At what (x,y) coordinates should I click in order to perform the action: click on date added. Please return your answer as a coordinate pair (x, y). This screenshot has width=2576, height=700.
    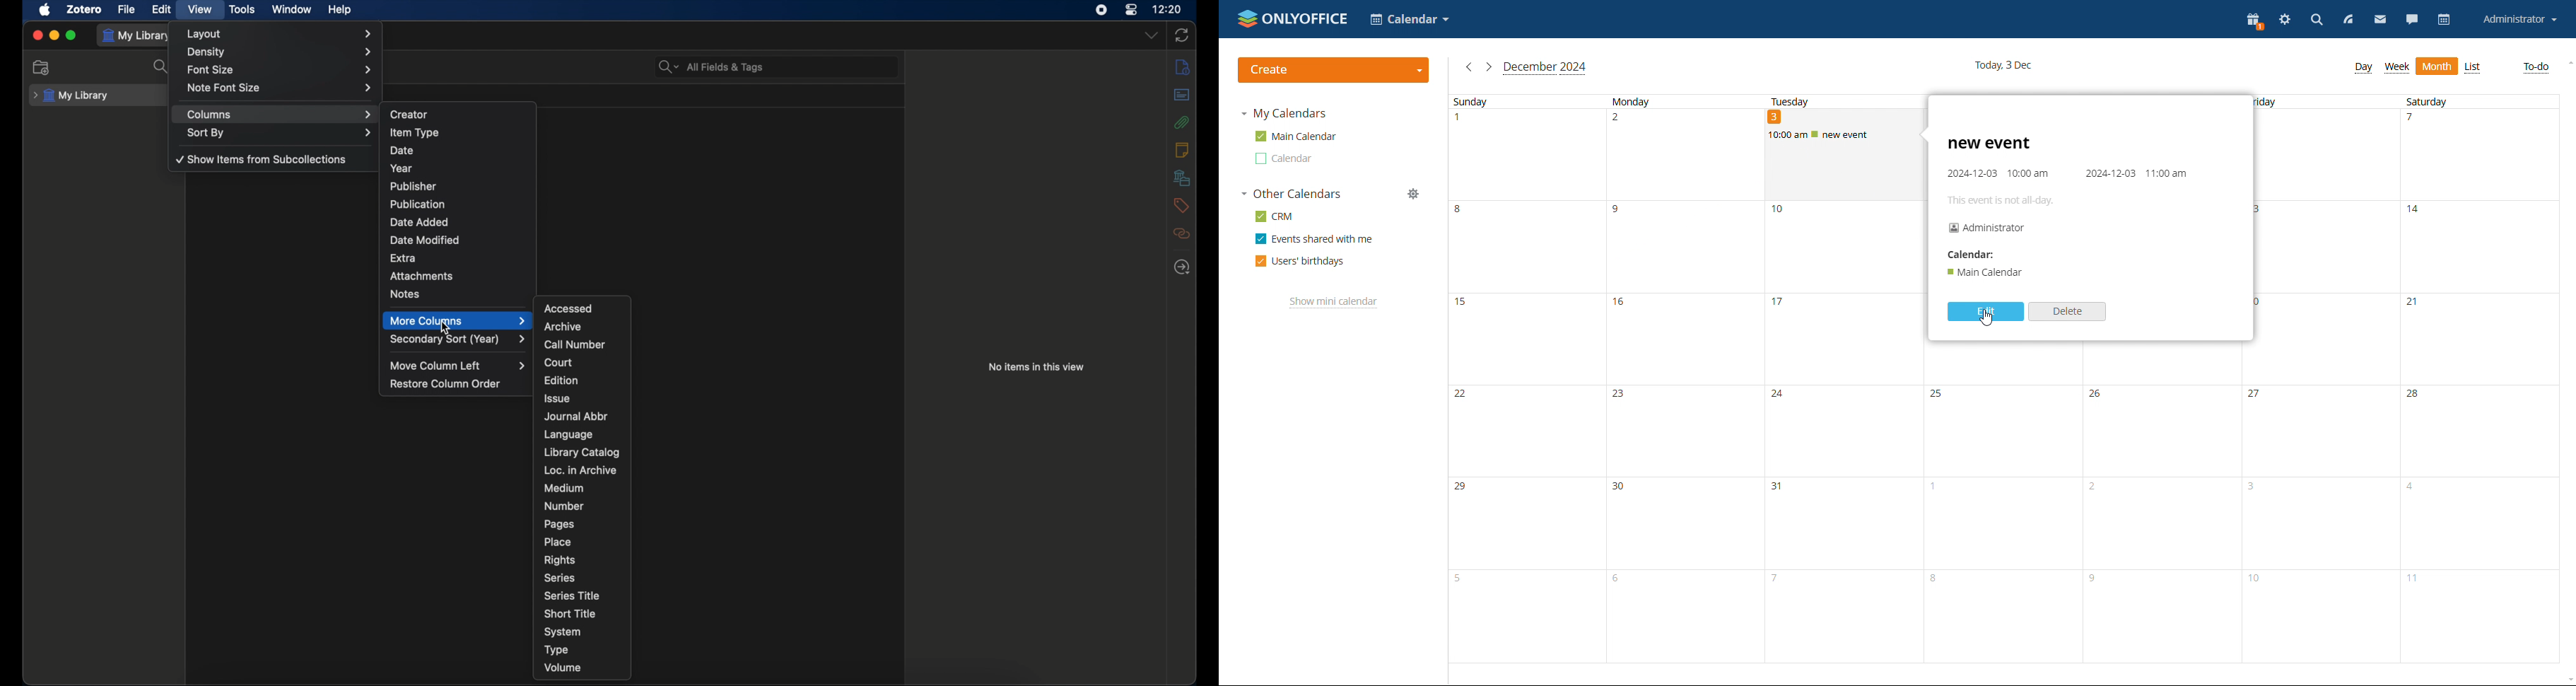
    Looking at the image, I should click on (419, 222).